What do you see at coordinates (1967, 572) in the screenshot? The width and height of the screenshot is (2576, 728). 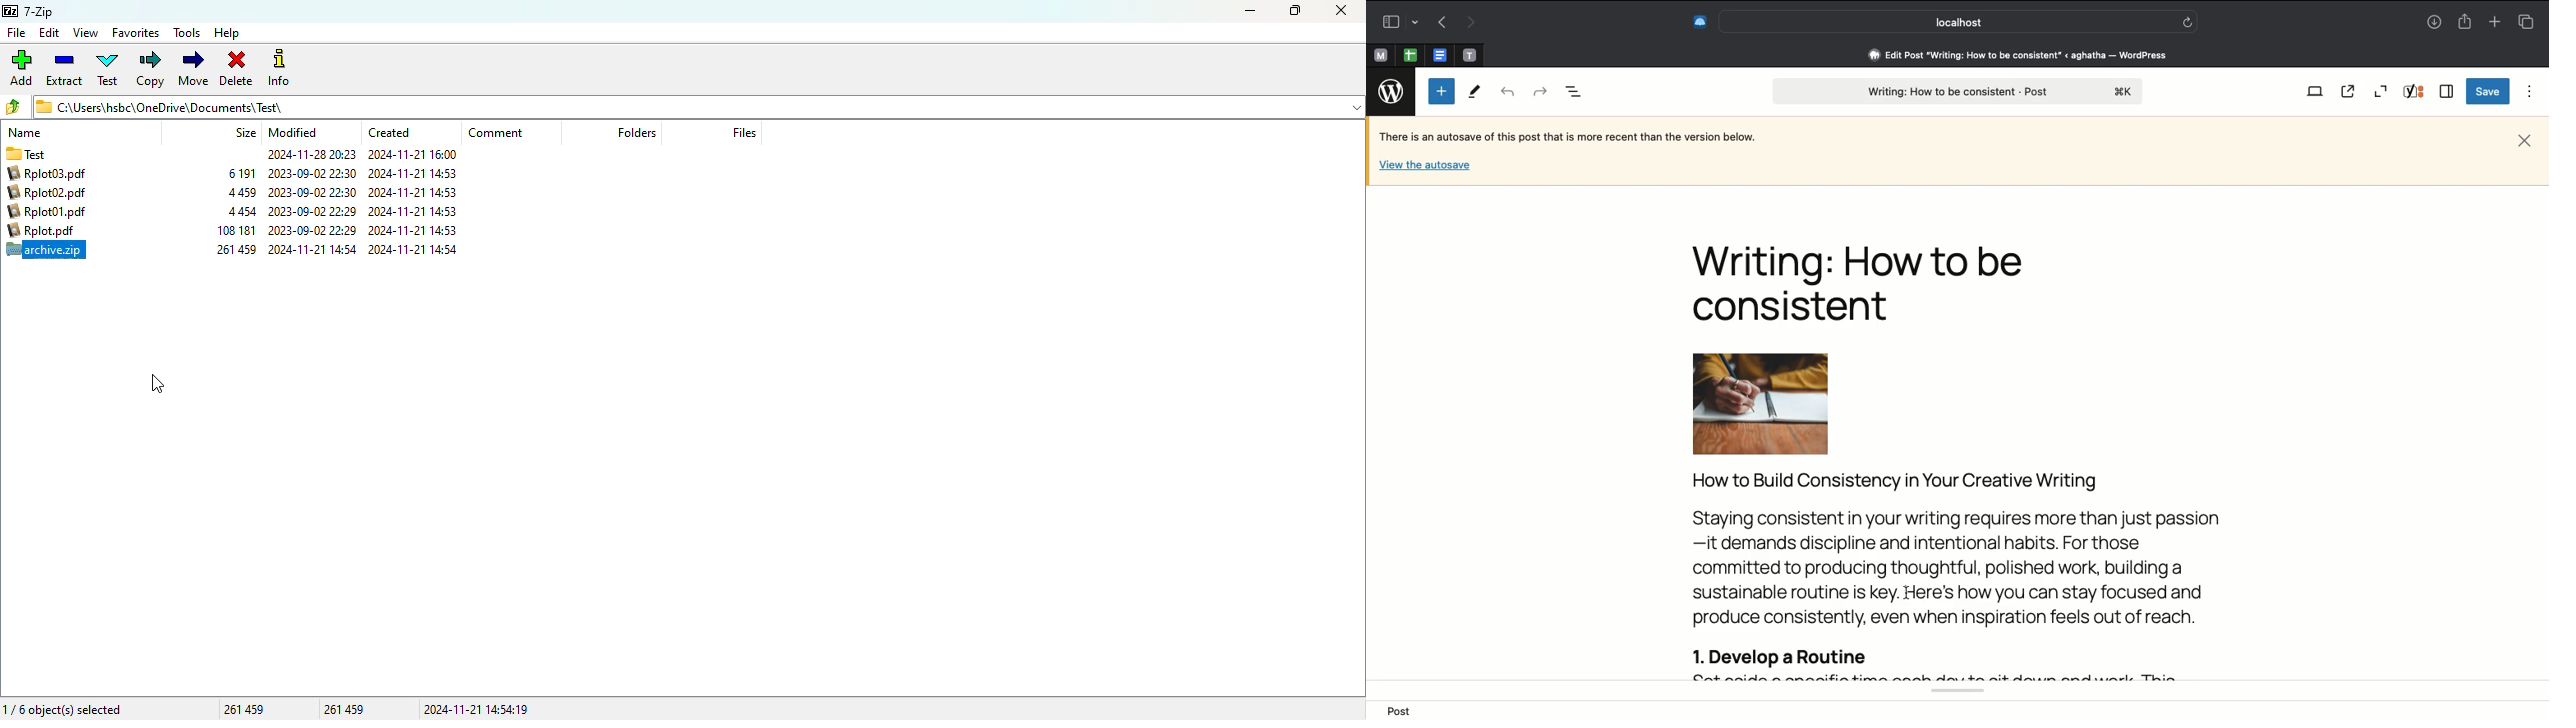 I see `Body` at bounding box center [1967, 572].